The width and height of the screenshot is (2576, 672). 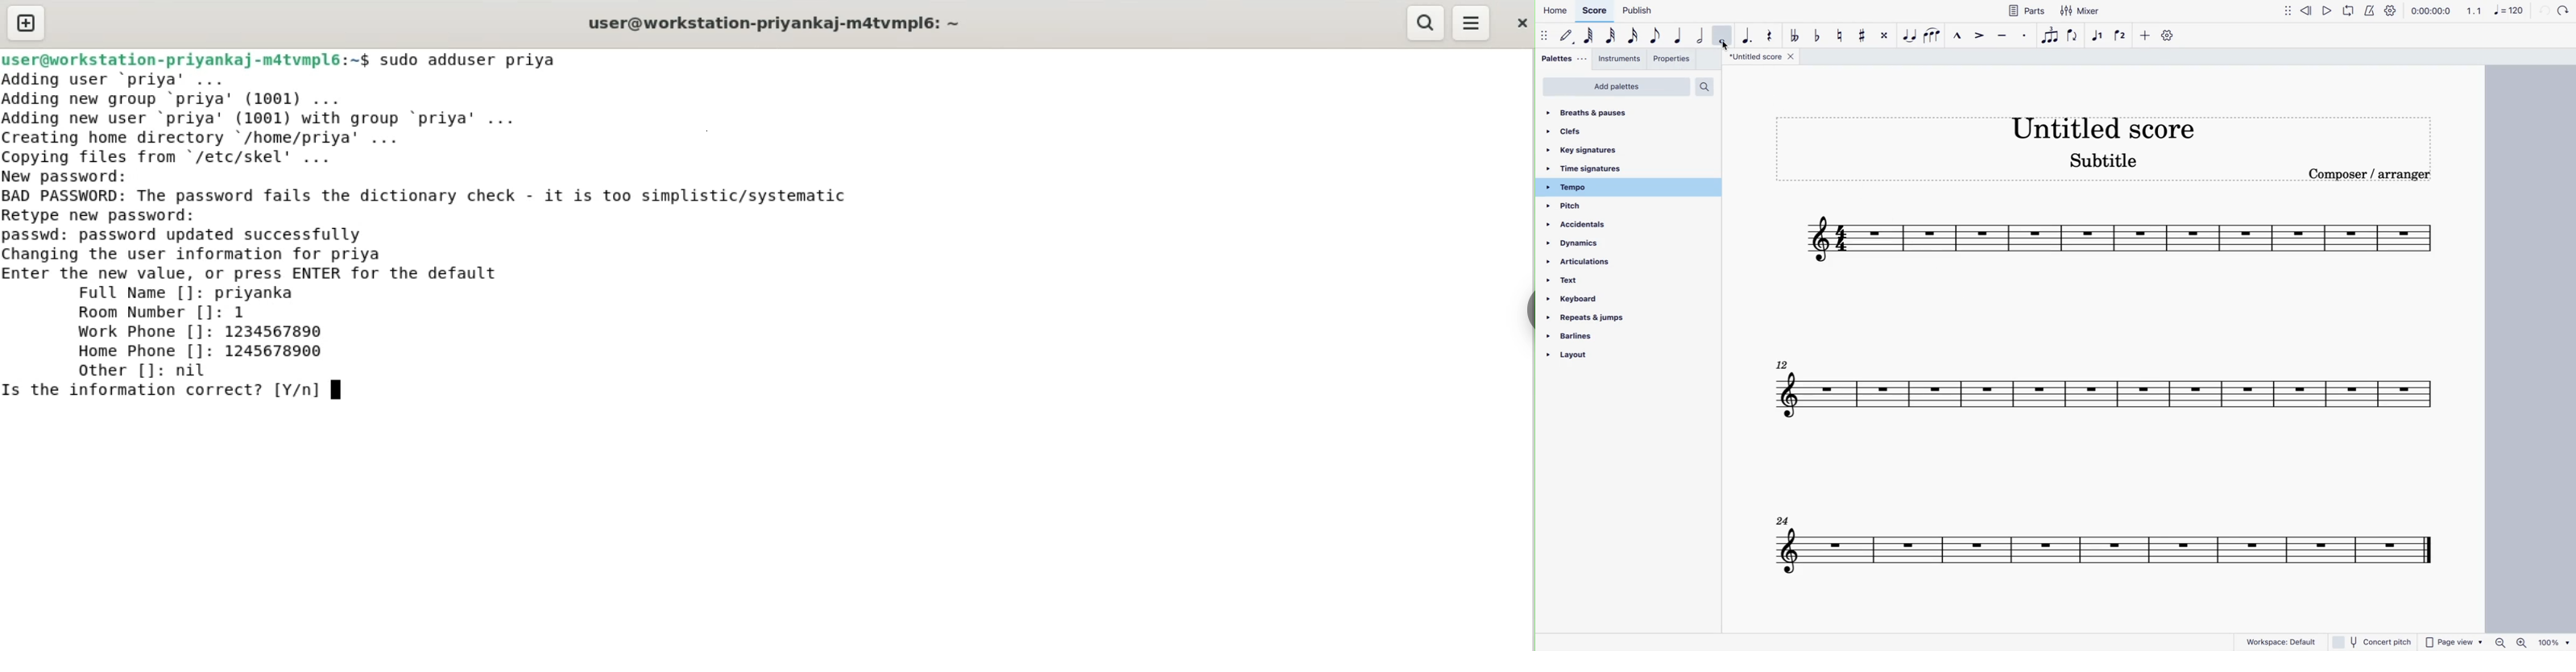 What do you see at coordinates (1619, 134) in the screenshot?
I see `clefs` at bounding box center [1619, 134].